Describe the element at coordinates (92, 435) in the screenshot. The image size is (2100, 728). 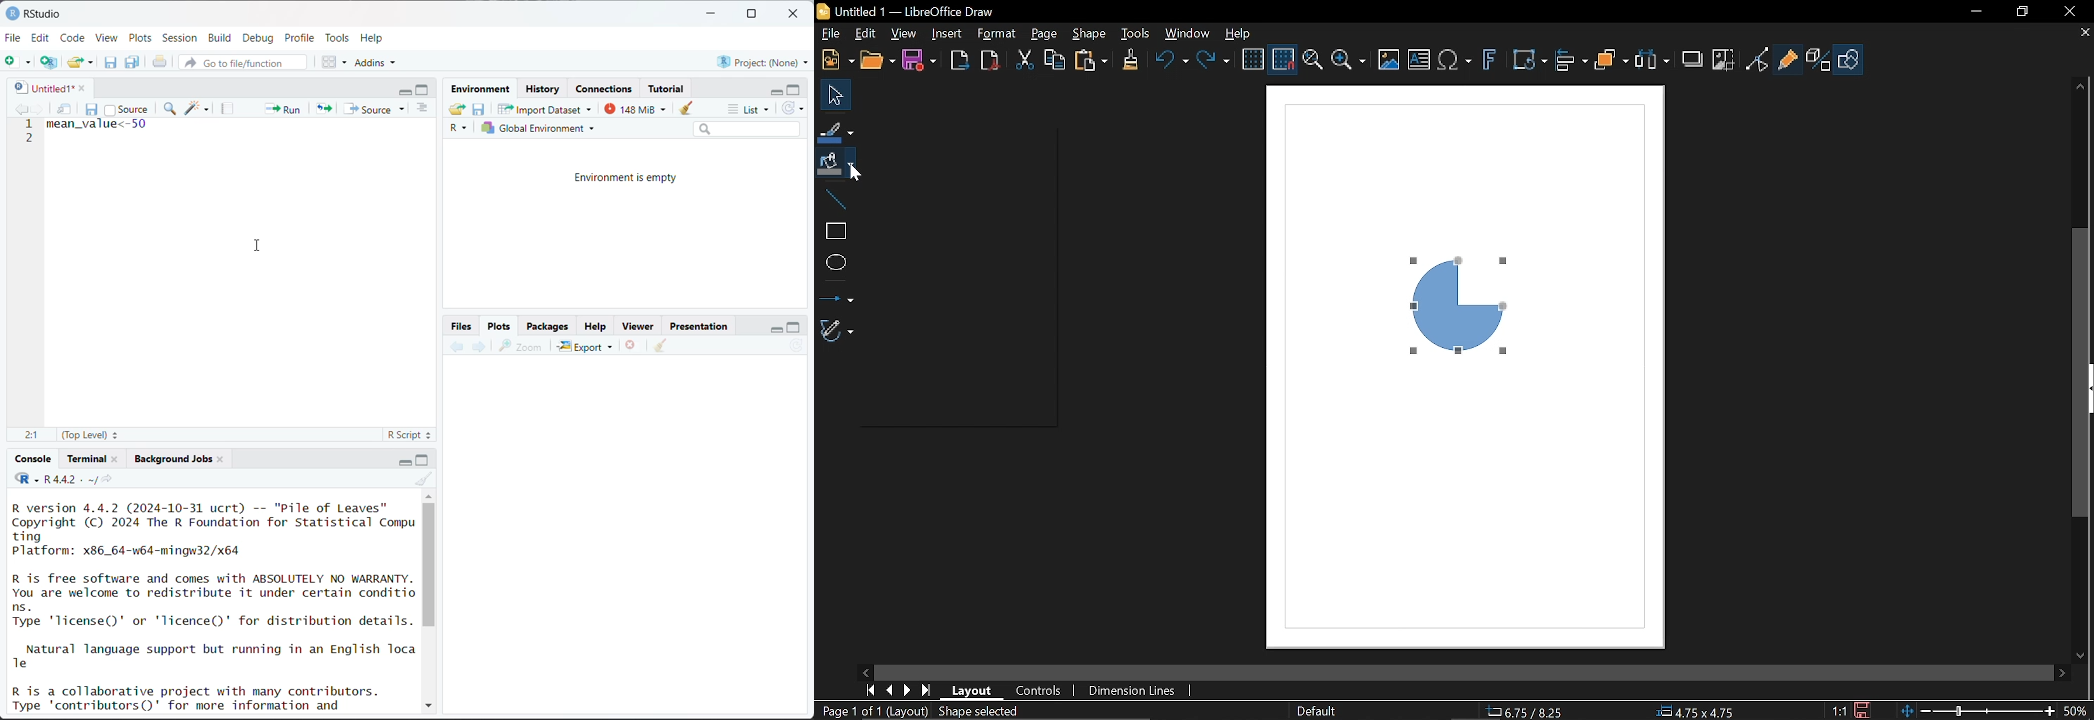
I see `(top level)` at that location.